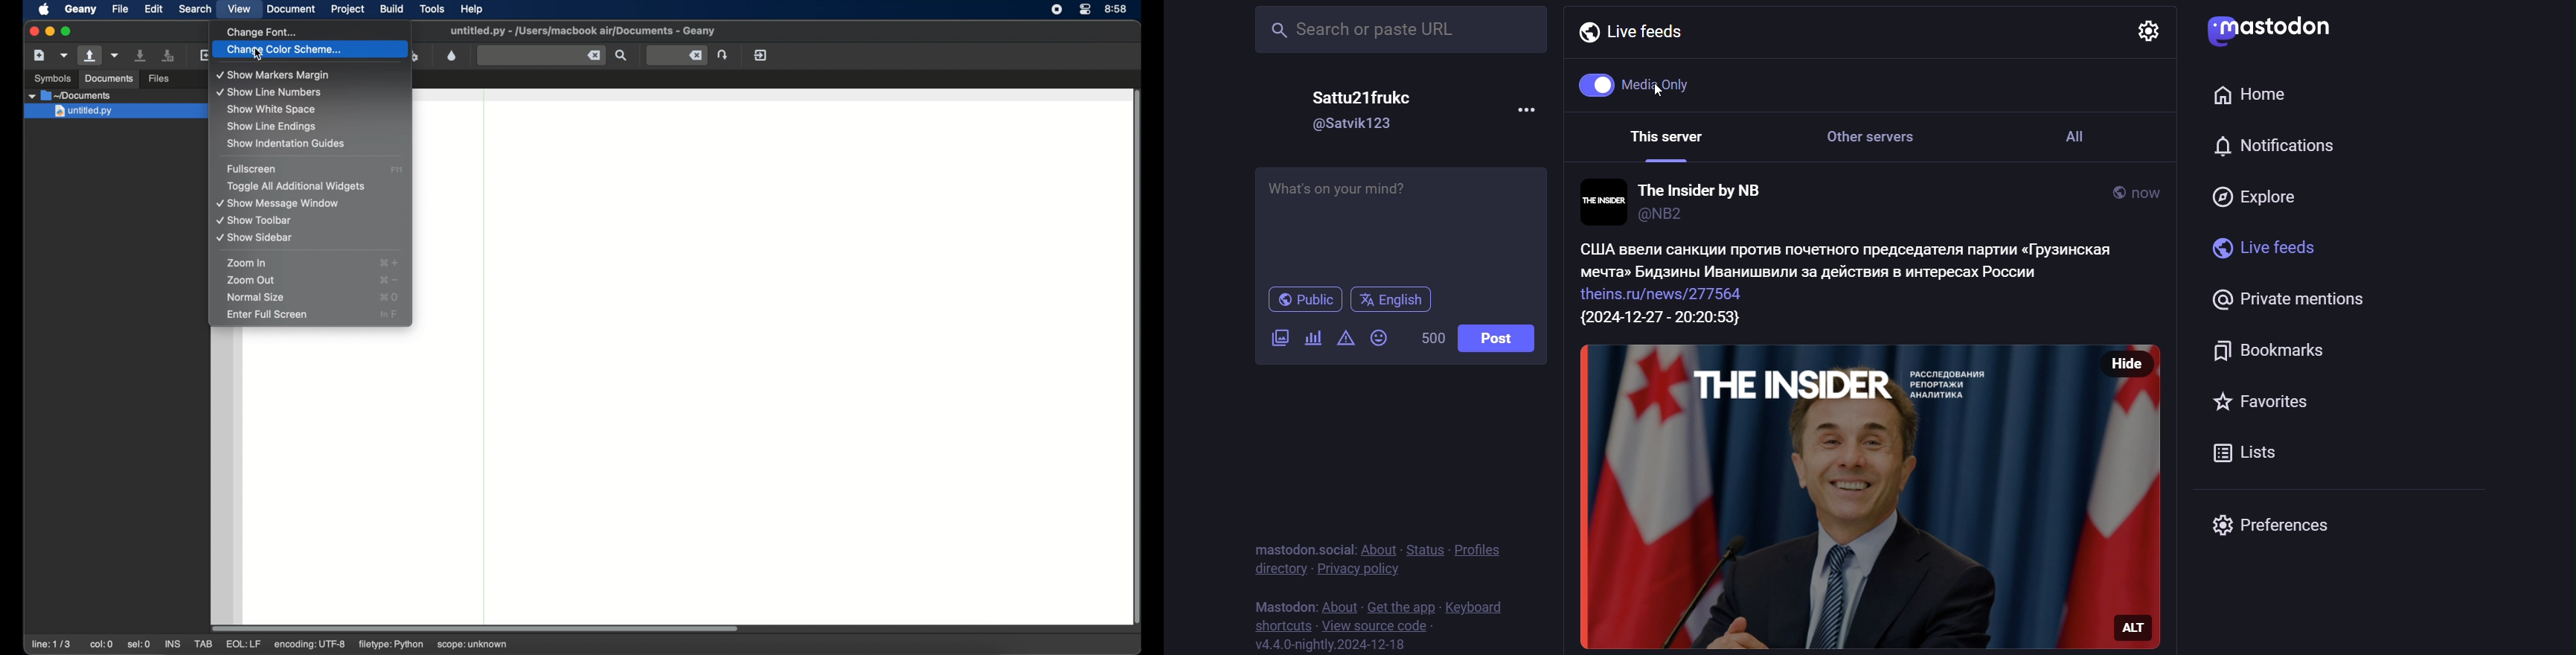 The width and height of the screenshot is (2576, 672). Describe the element at coordinates (475, 629) in the screenshot. I see `scroll box` at that location.